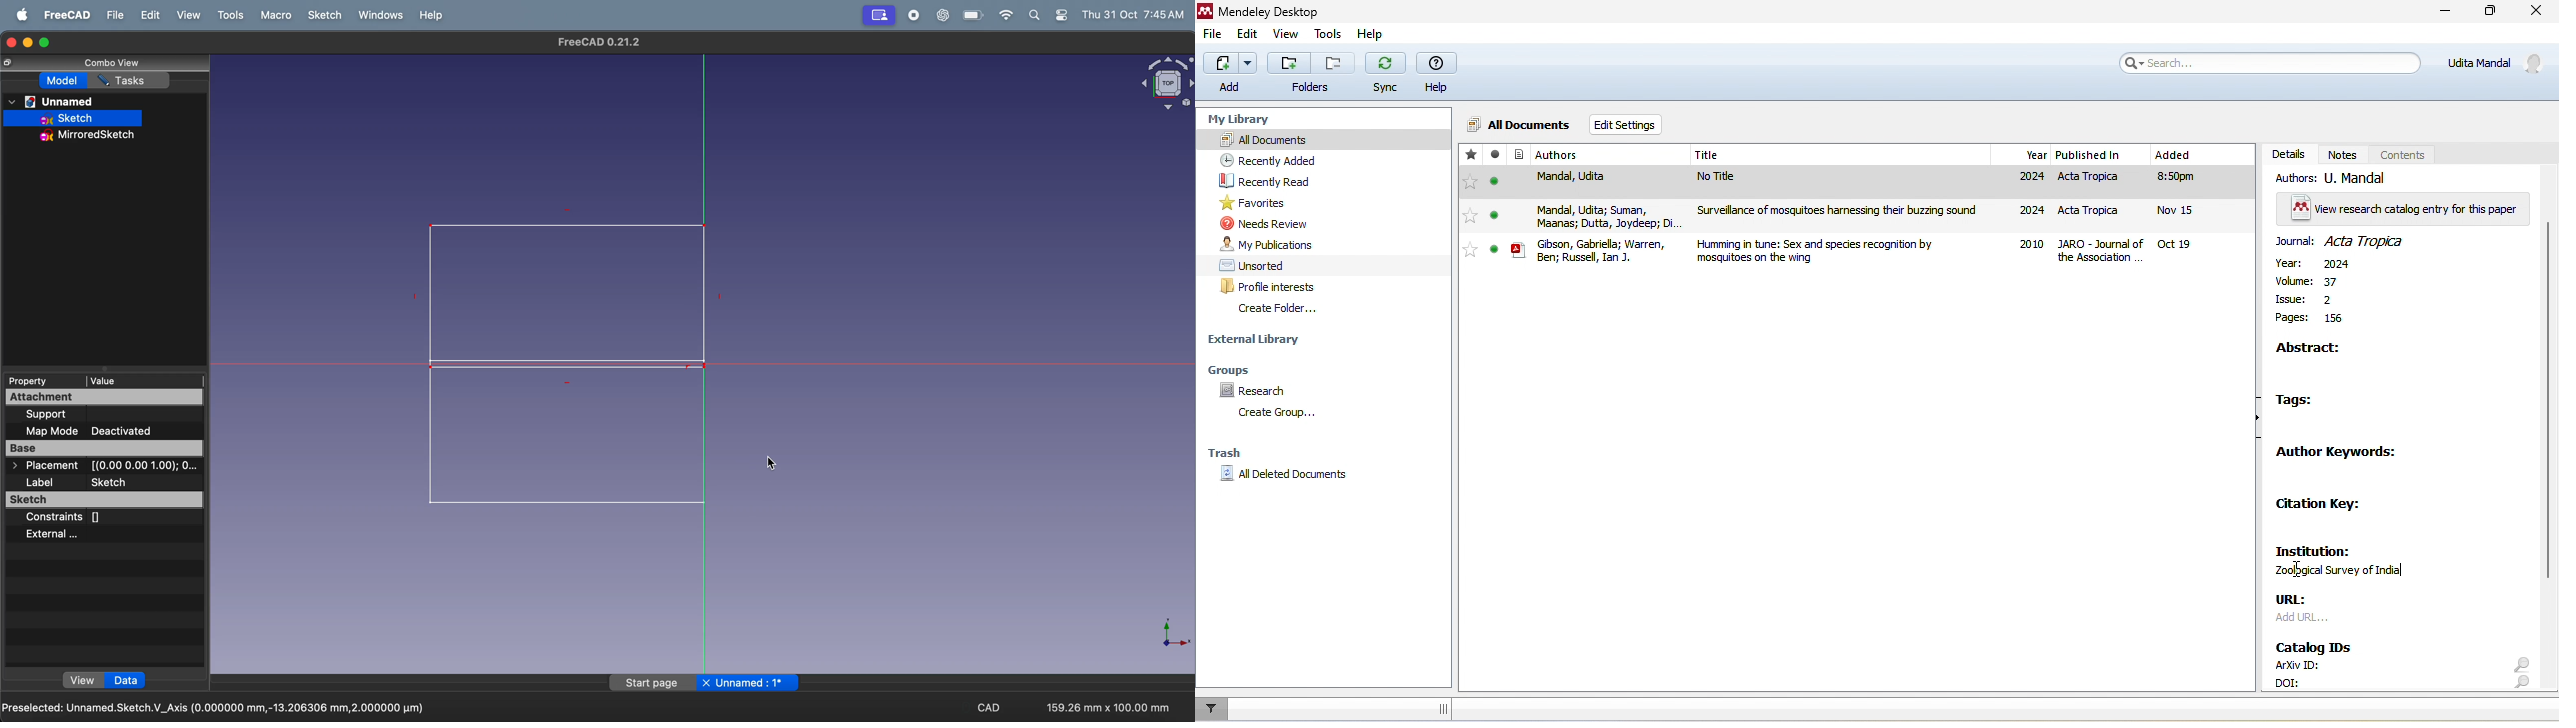 This screenshot has width=2576, height=728. What do you see at coordinates (1441, 70) in the screenshot?
I see `help` at bounding box center [1441, 70].